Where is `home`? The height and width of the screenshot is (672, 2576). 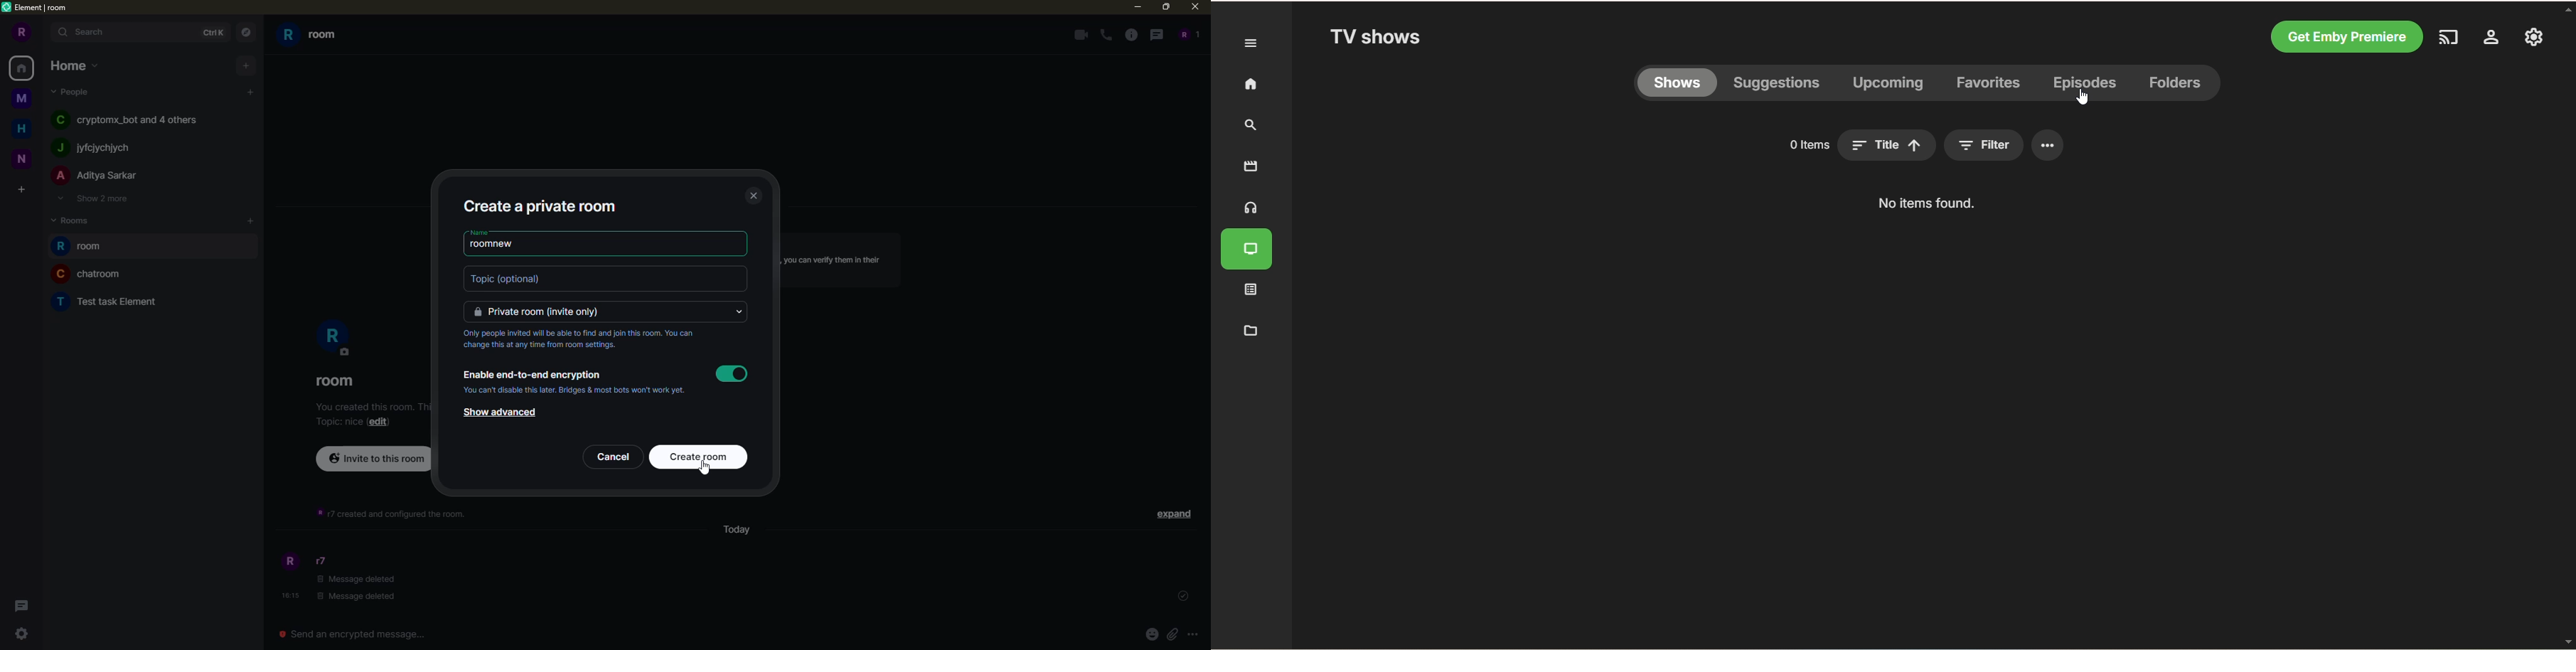
home is located at coordinates (21, 68).